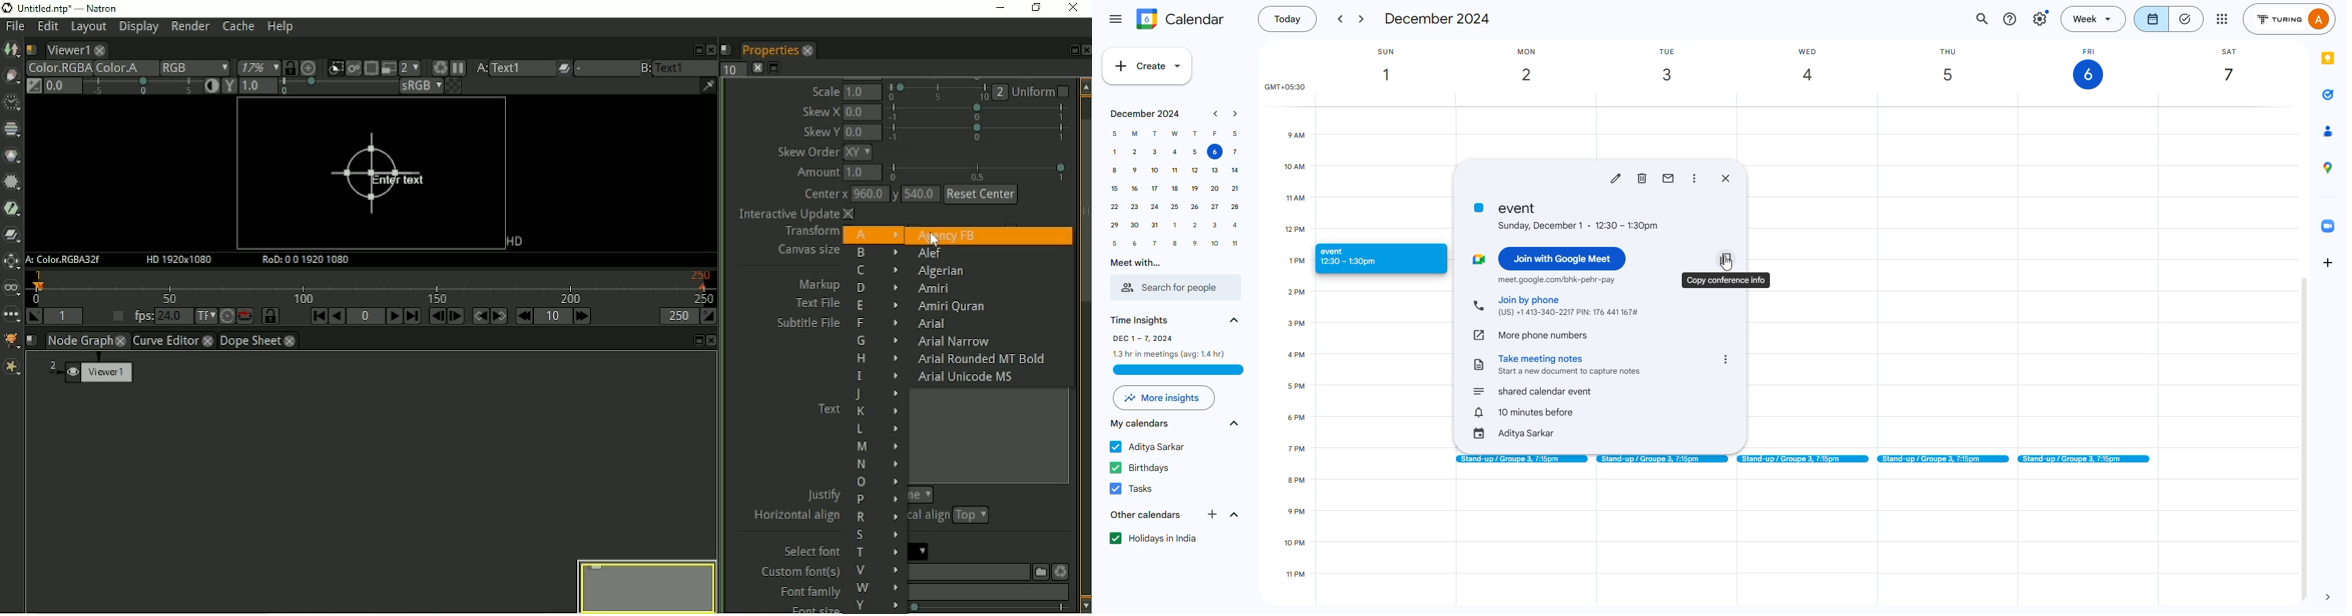  I want to click on meet, so click(1132, 263).